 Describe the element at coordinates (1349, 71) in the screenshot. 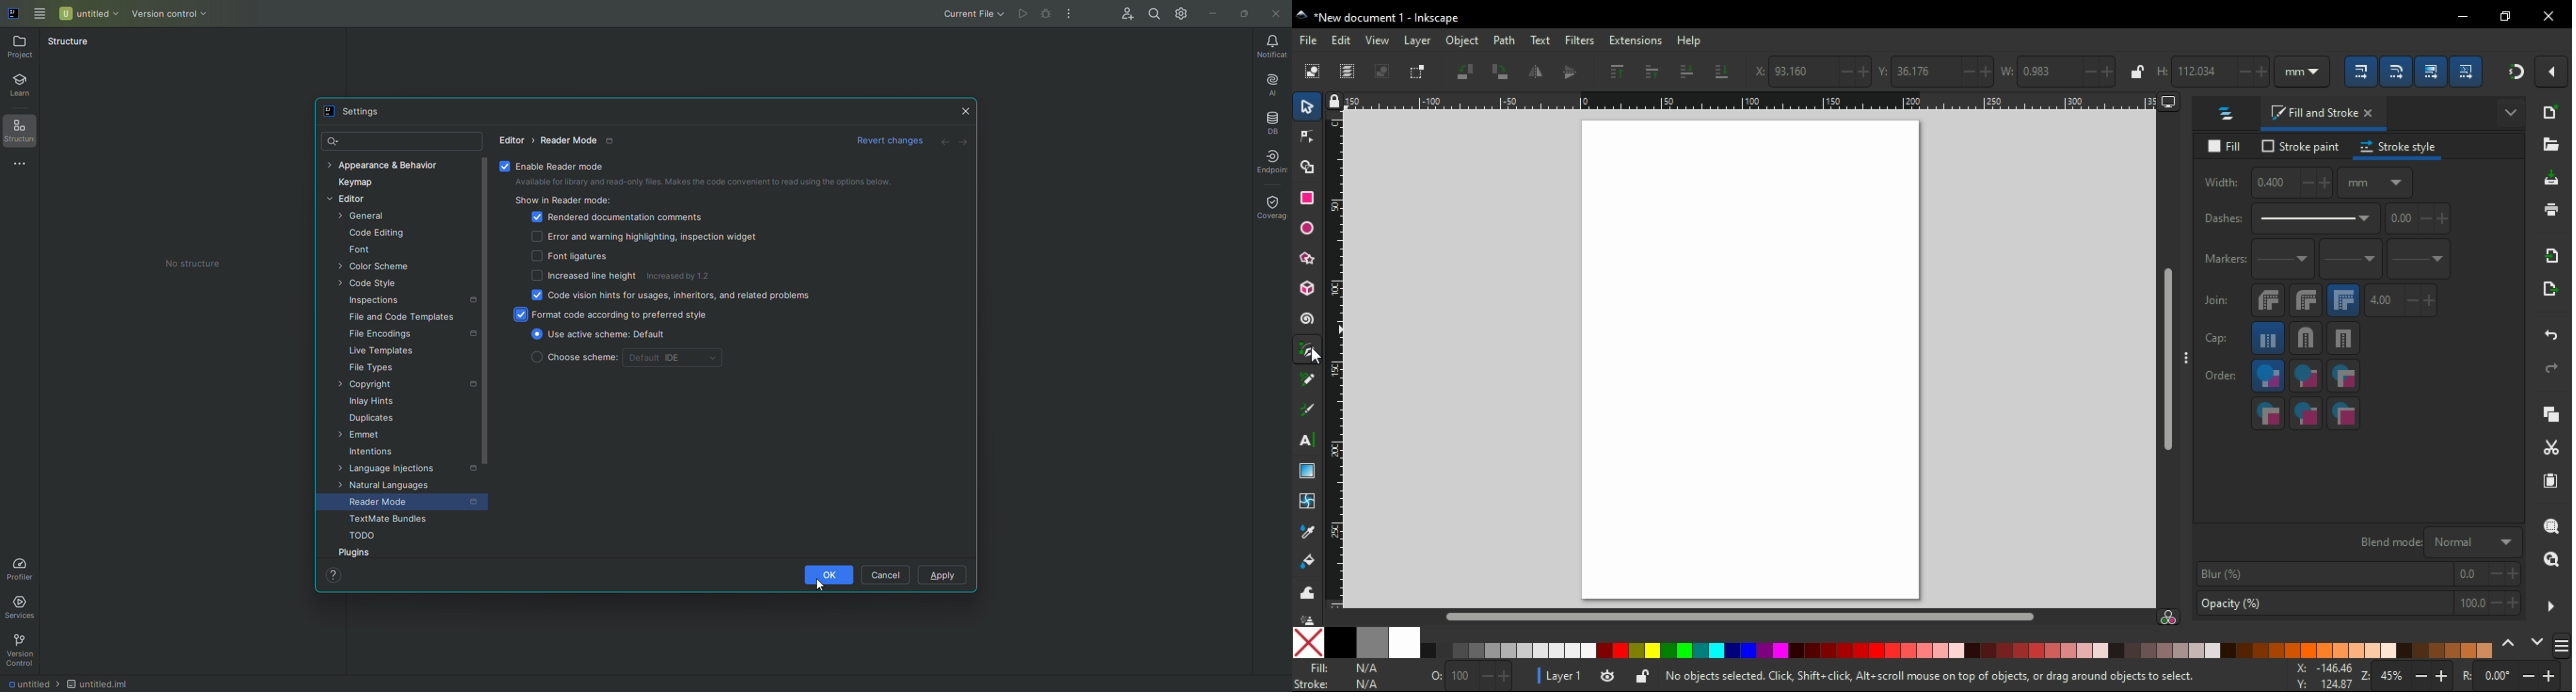

I see `select all in all layers` at that location.